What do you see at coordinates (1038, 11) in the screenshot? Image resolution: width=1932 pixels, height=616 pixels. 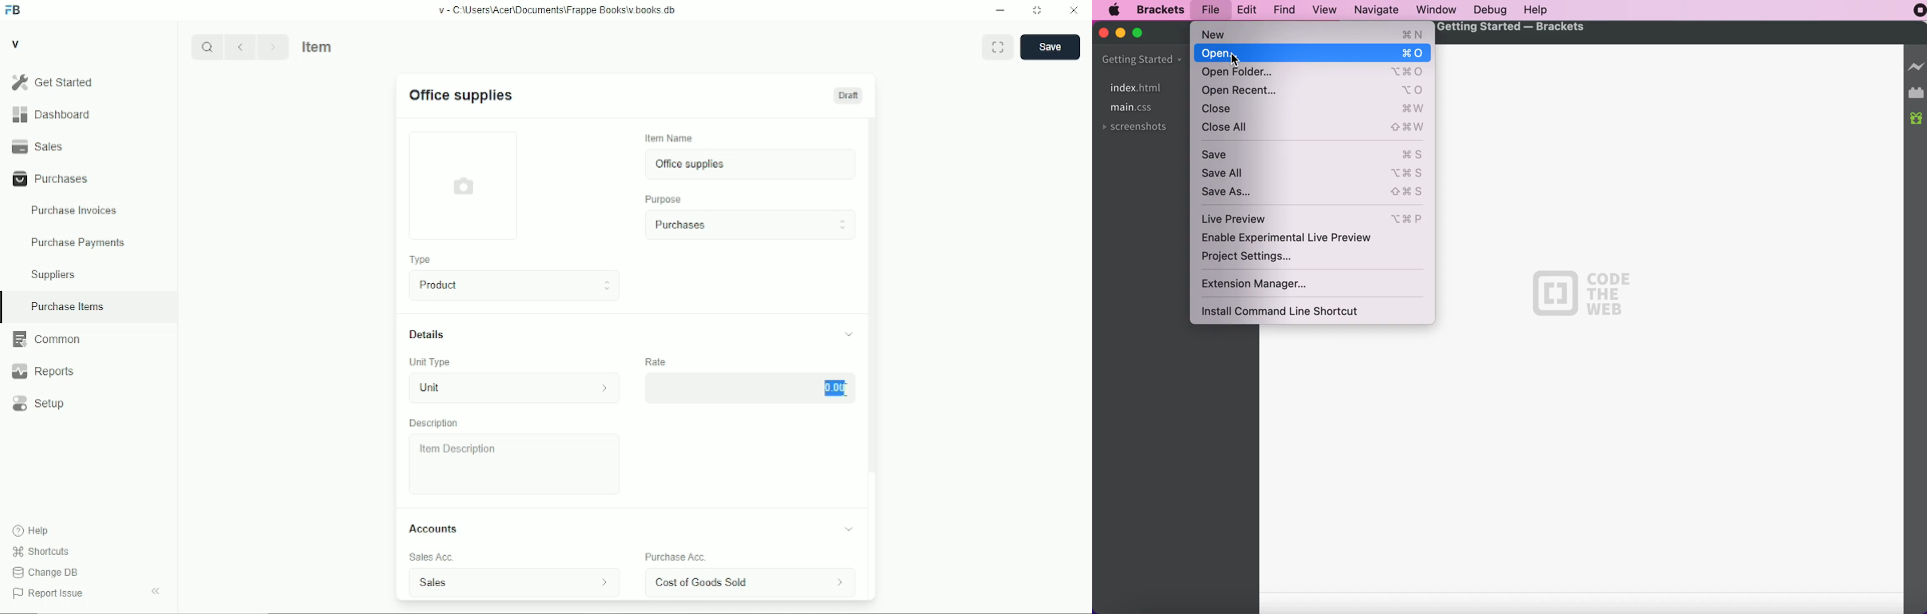 I see `Toggle between form and full width` at bounding box center [1038, 11].